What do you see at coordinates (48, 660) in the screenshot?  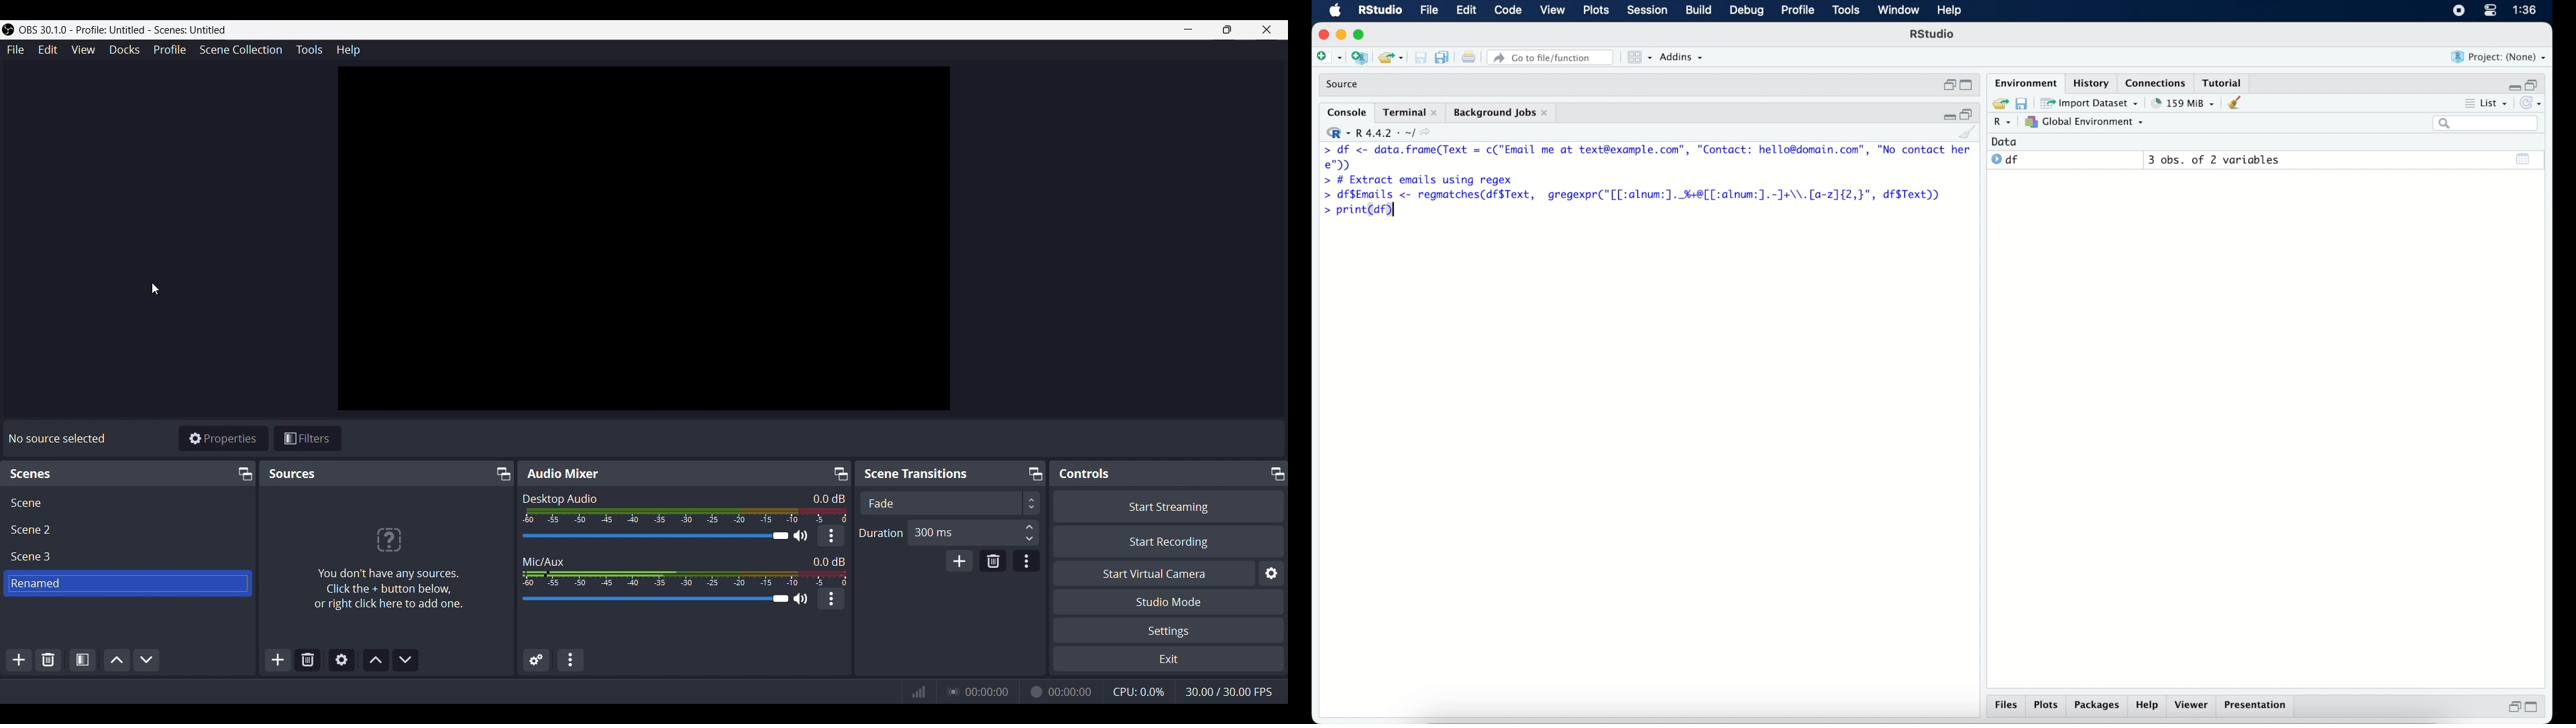 I see `Remove selected scene` at bounding box center [48, 660].